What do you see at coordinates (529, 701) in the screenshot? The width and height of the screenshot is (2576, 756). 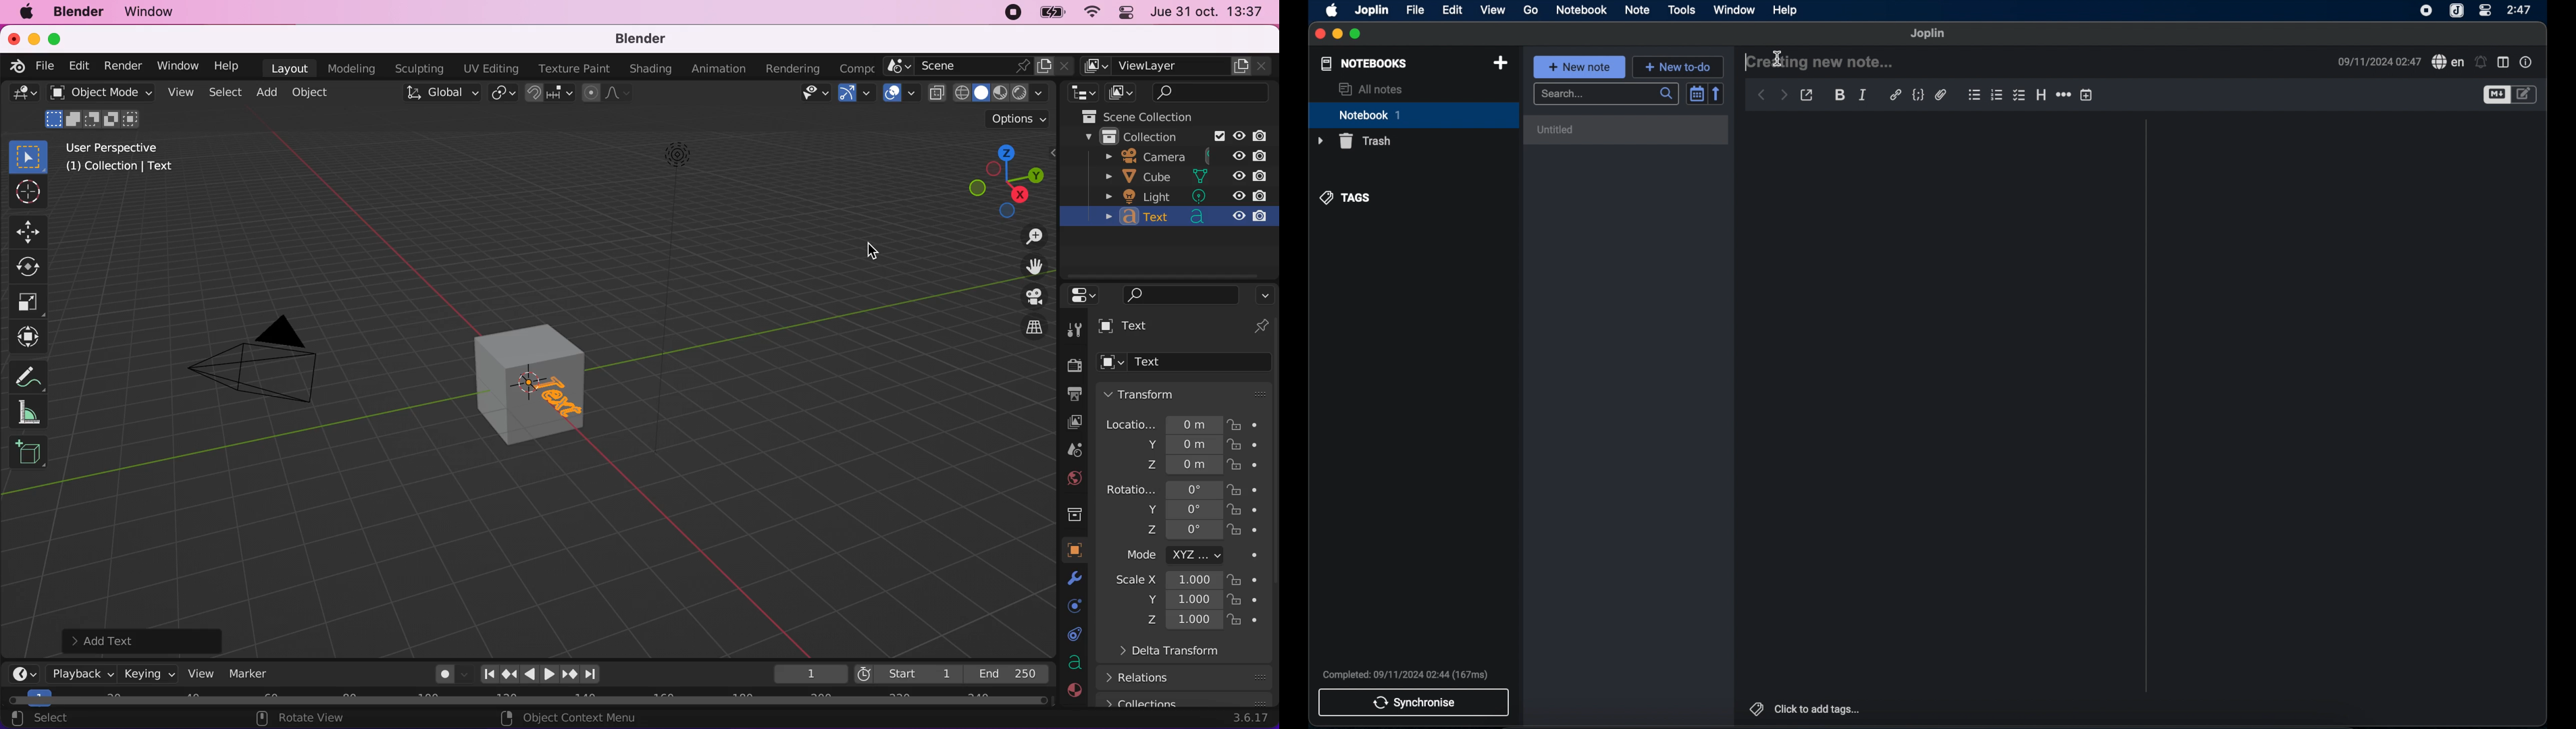 I see `horizontal slider` at bounding box center [529, 701].